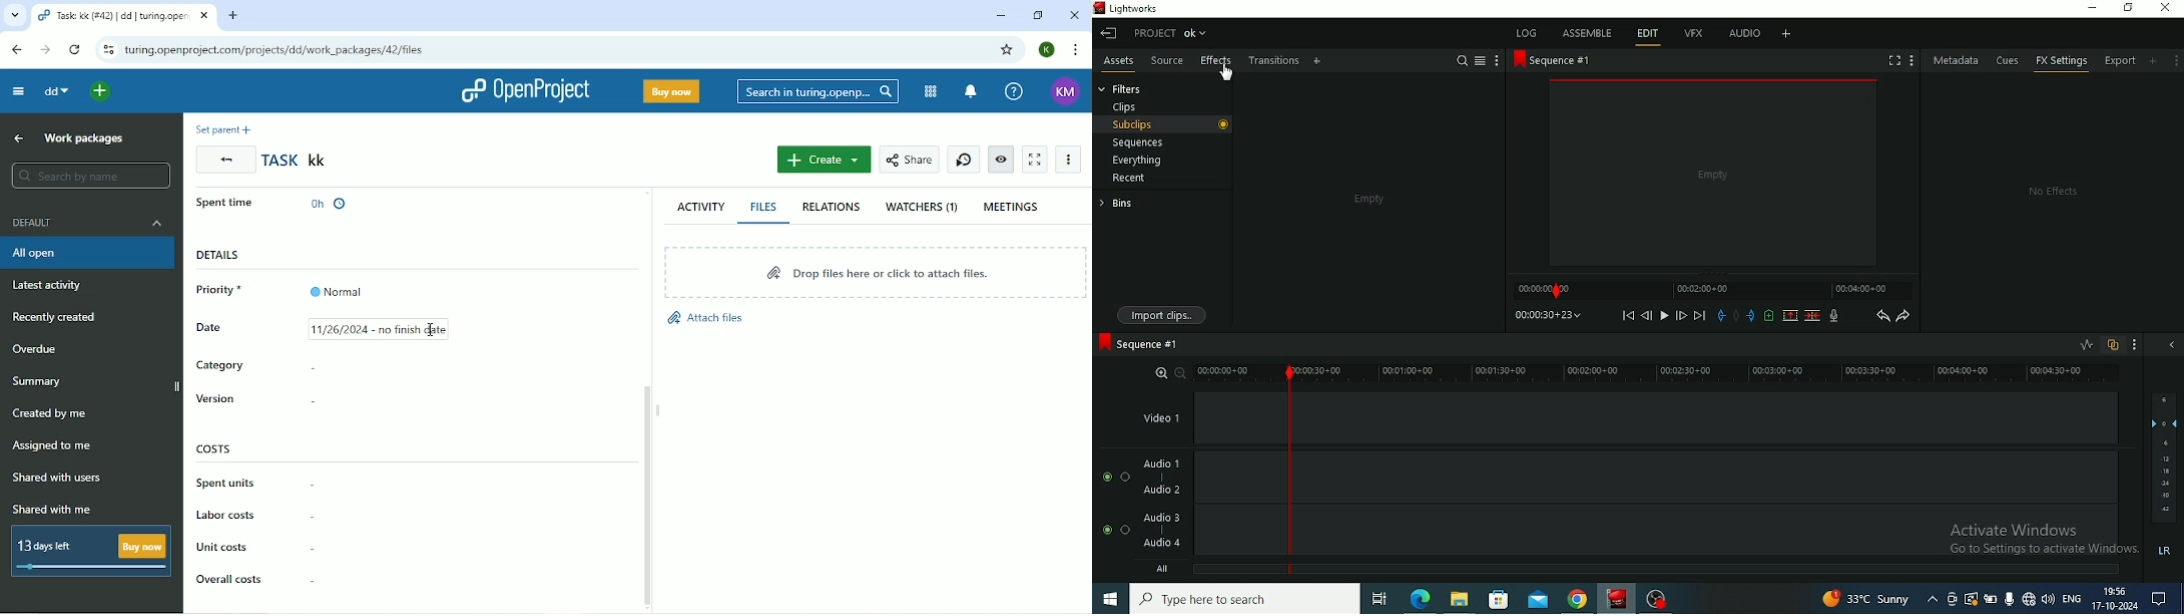 The height and width of the screenshot is (616, 2184). I want to click on Clips, so click(1125, 106).